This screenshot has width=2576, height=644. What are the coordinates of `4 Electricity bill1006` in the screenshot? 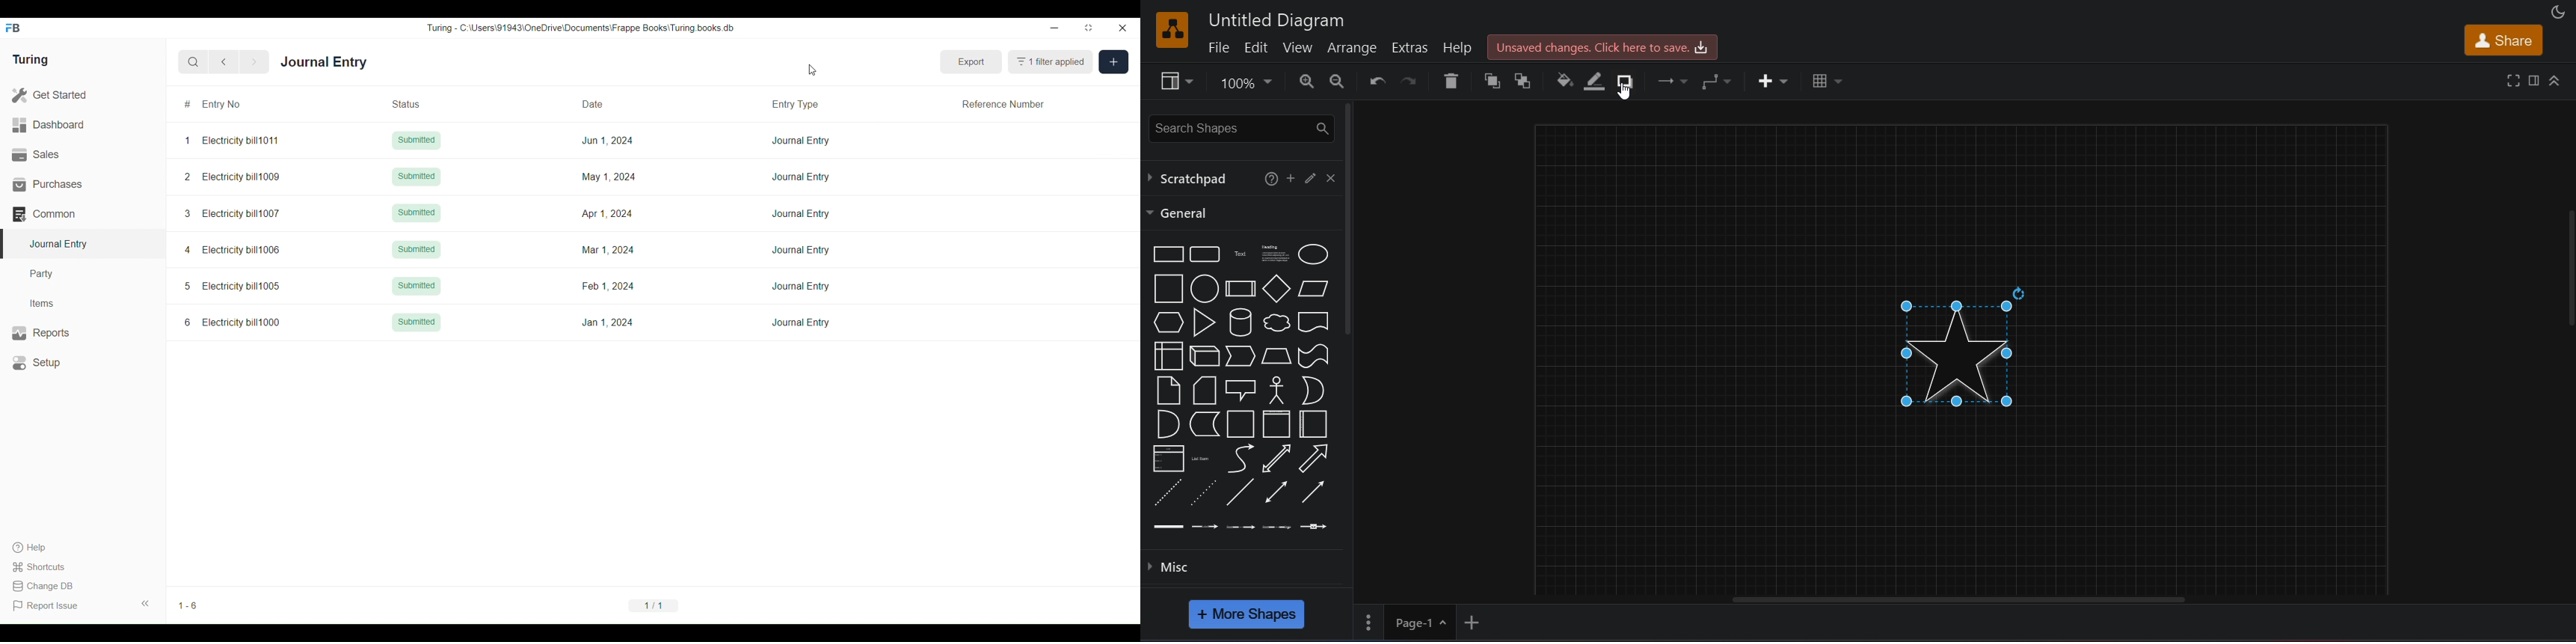 It's located at (233, 249).